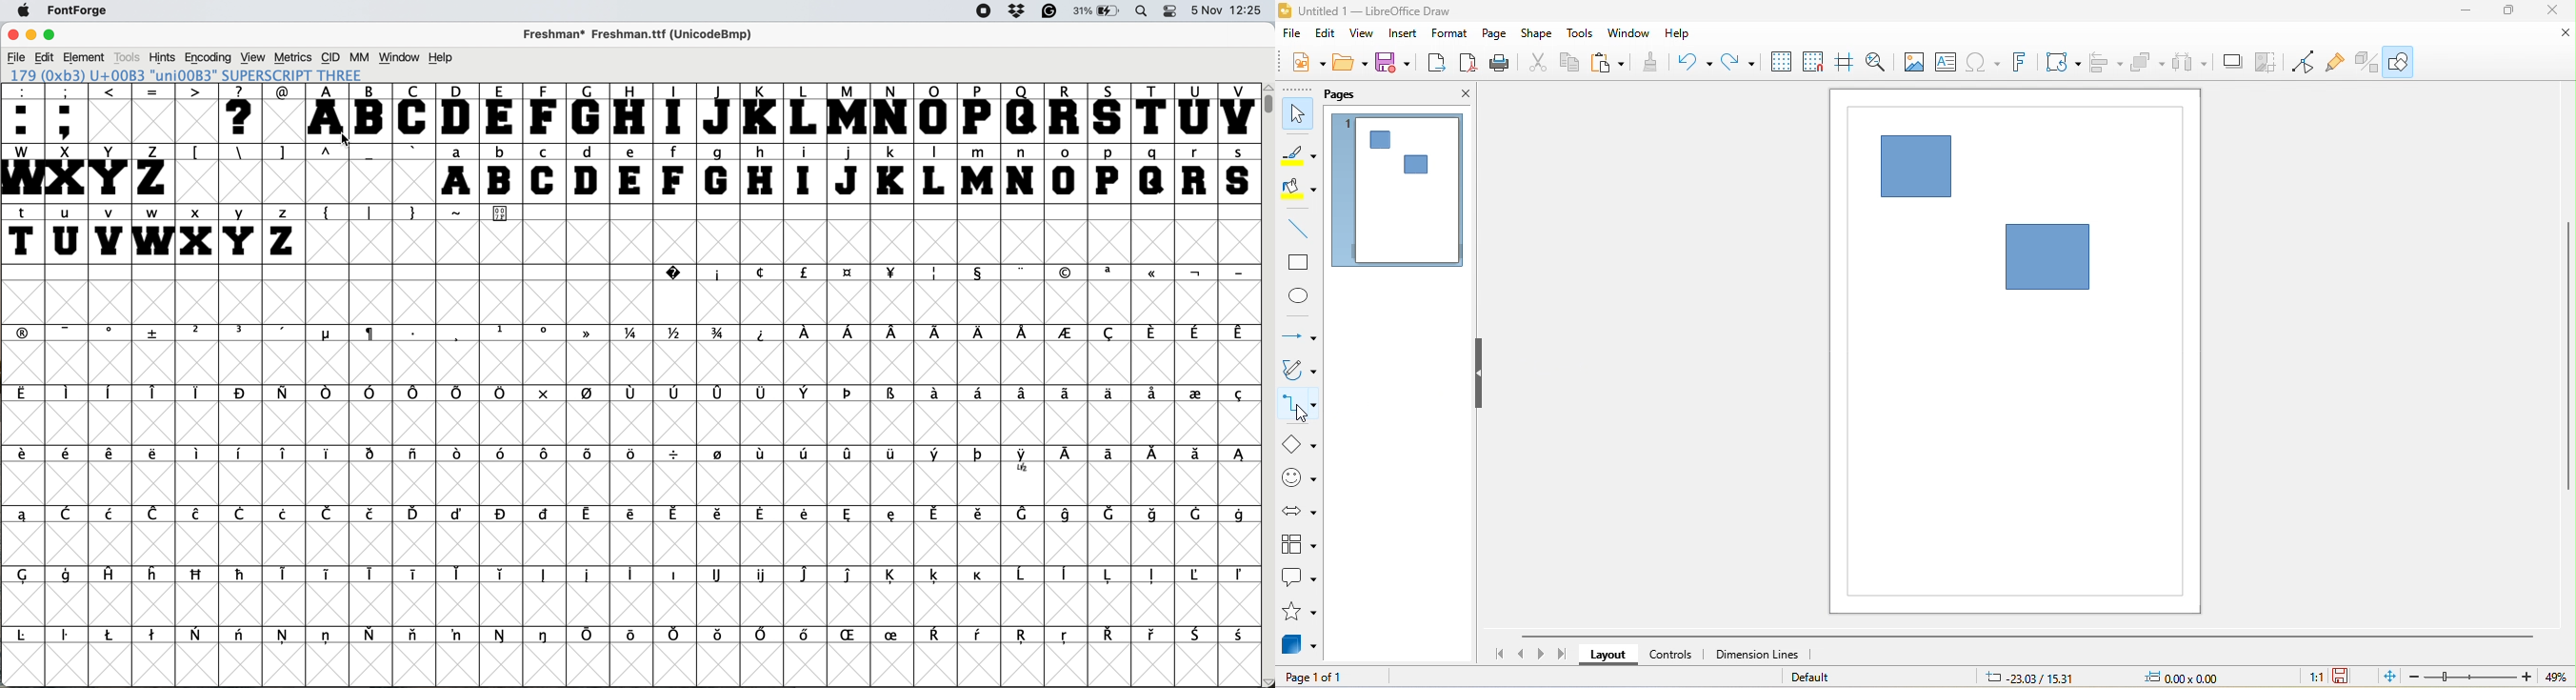  I want to click on default, so click(1824, 678).